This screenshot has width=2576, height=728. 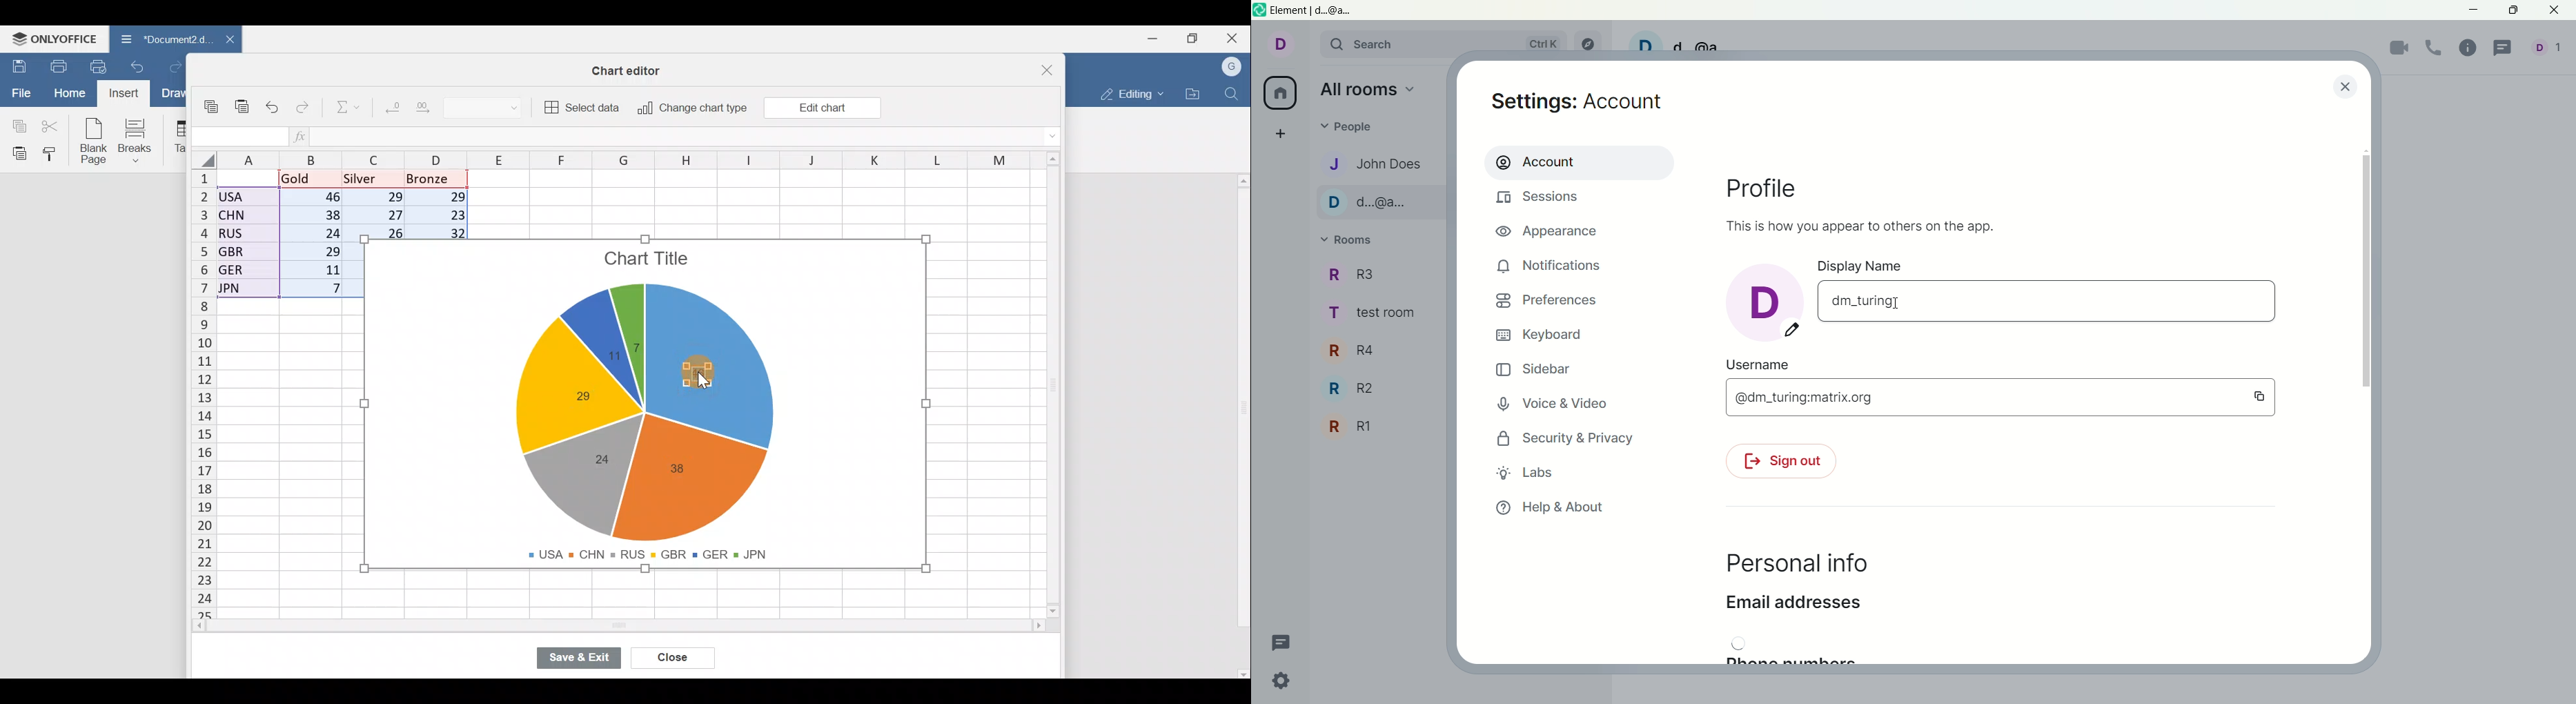 I want to click on TEST ROOM, so click(x=1378, y=316).